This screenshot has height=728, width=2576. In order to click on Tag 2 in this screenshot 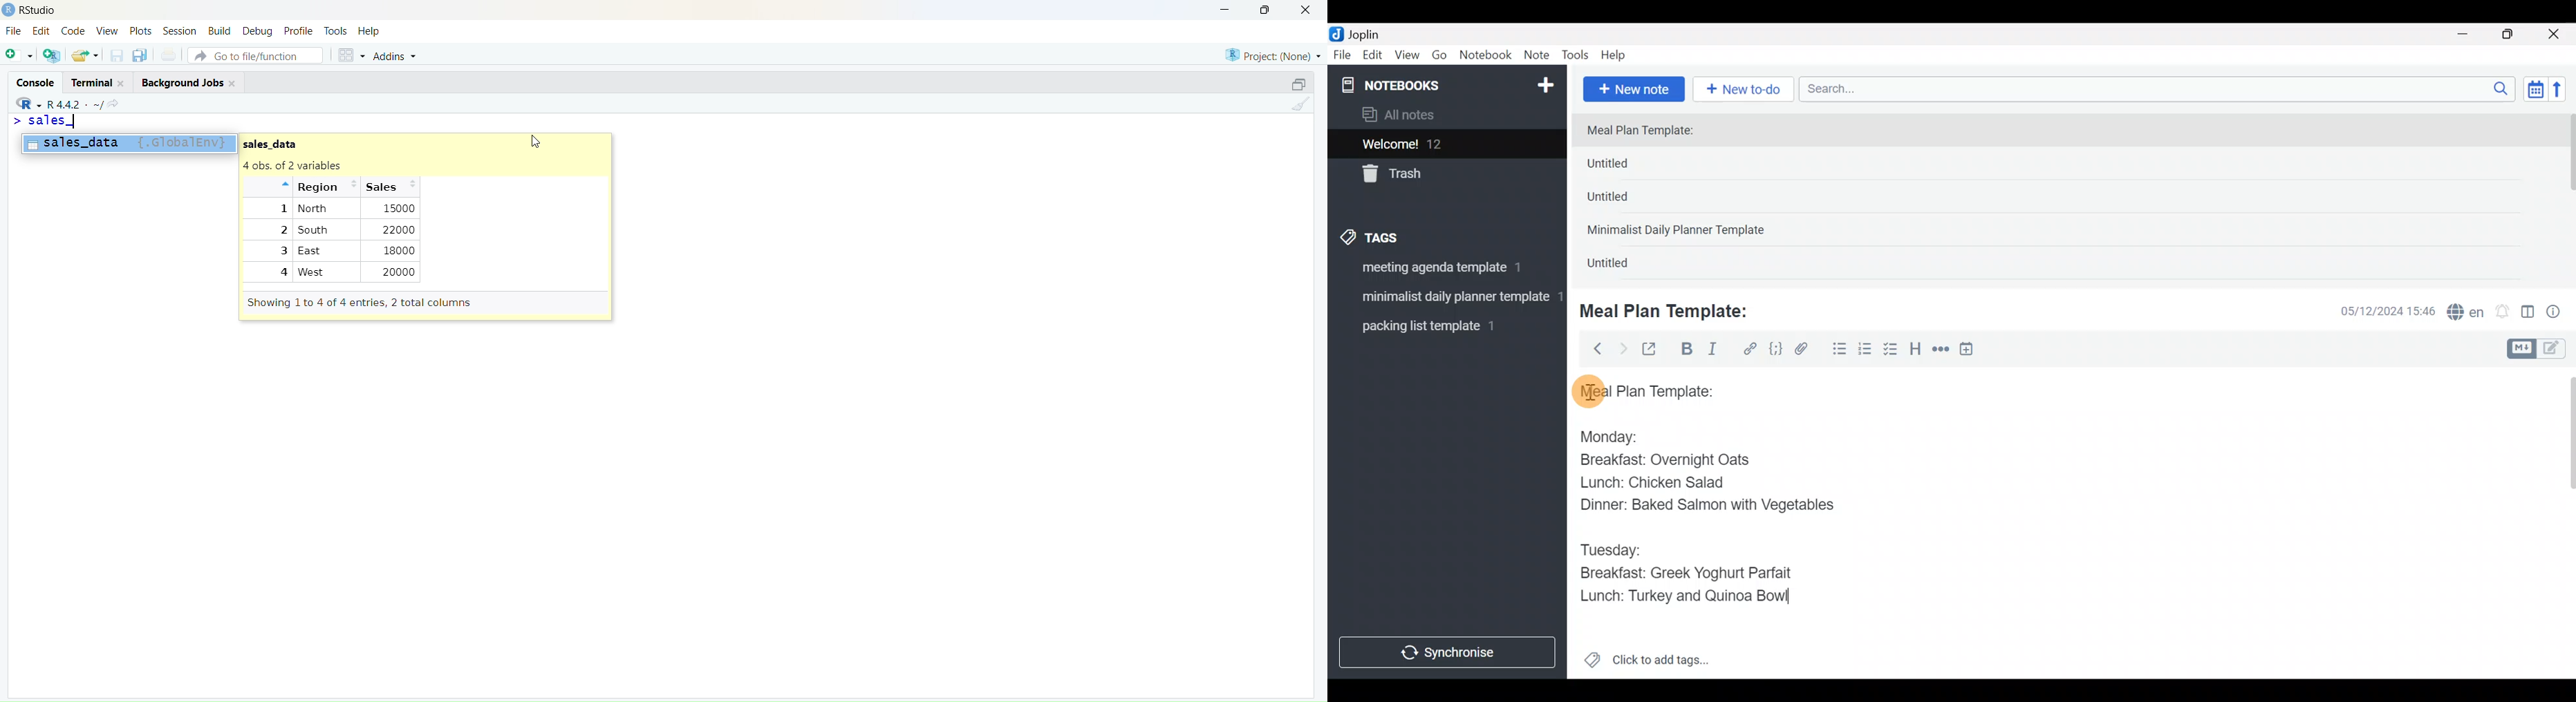, I will do `click(1446, 298)`.